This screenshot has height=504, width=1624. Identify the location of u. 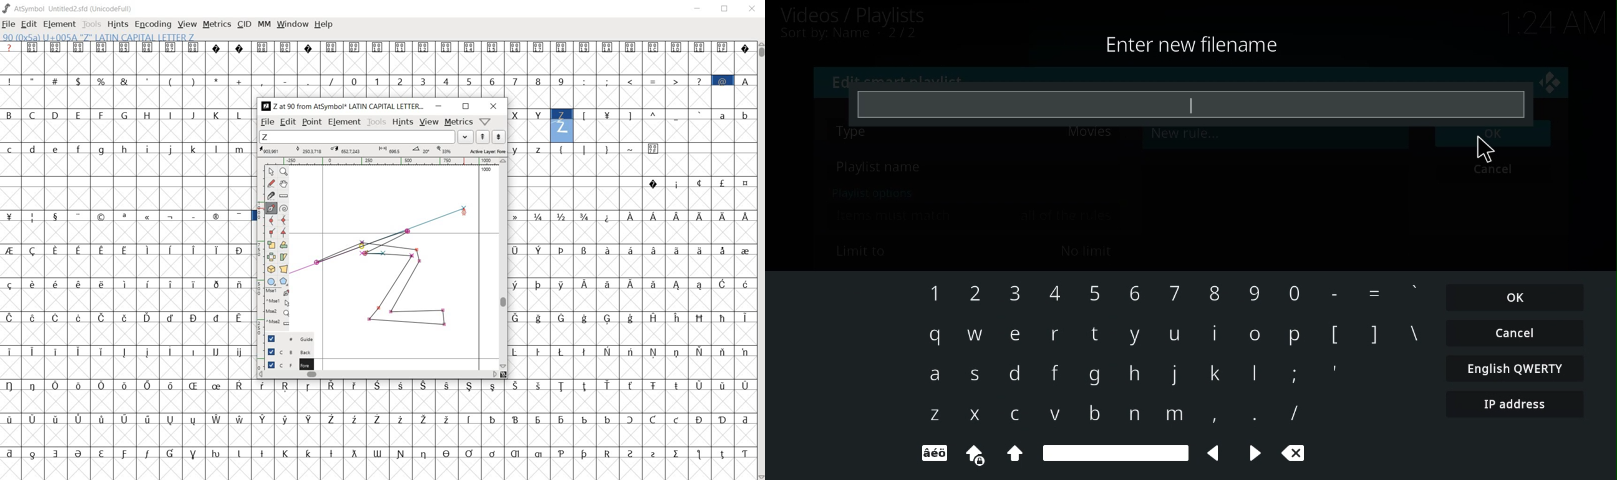
(1175, 334).